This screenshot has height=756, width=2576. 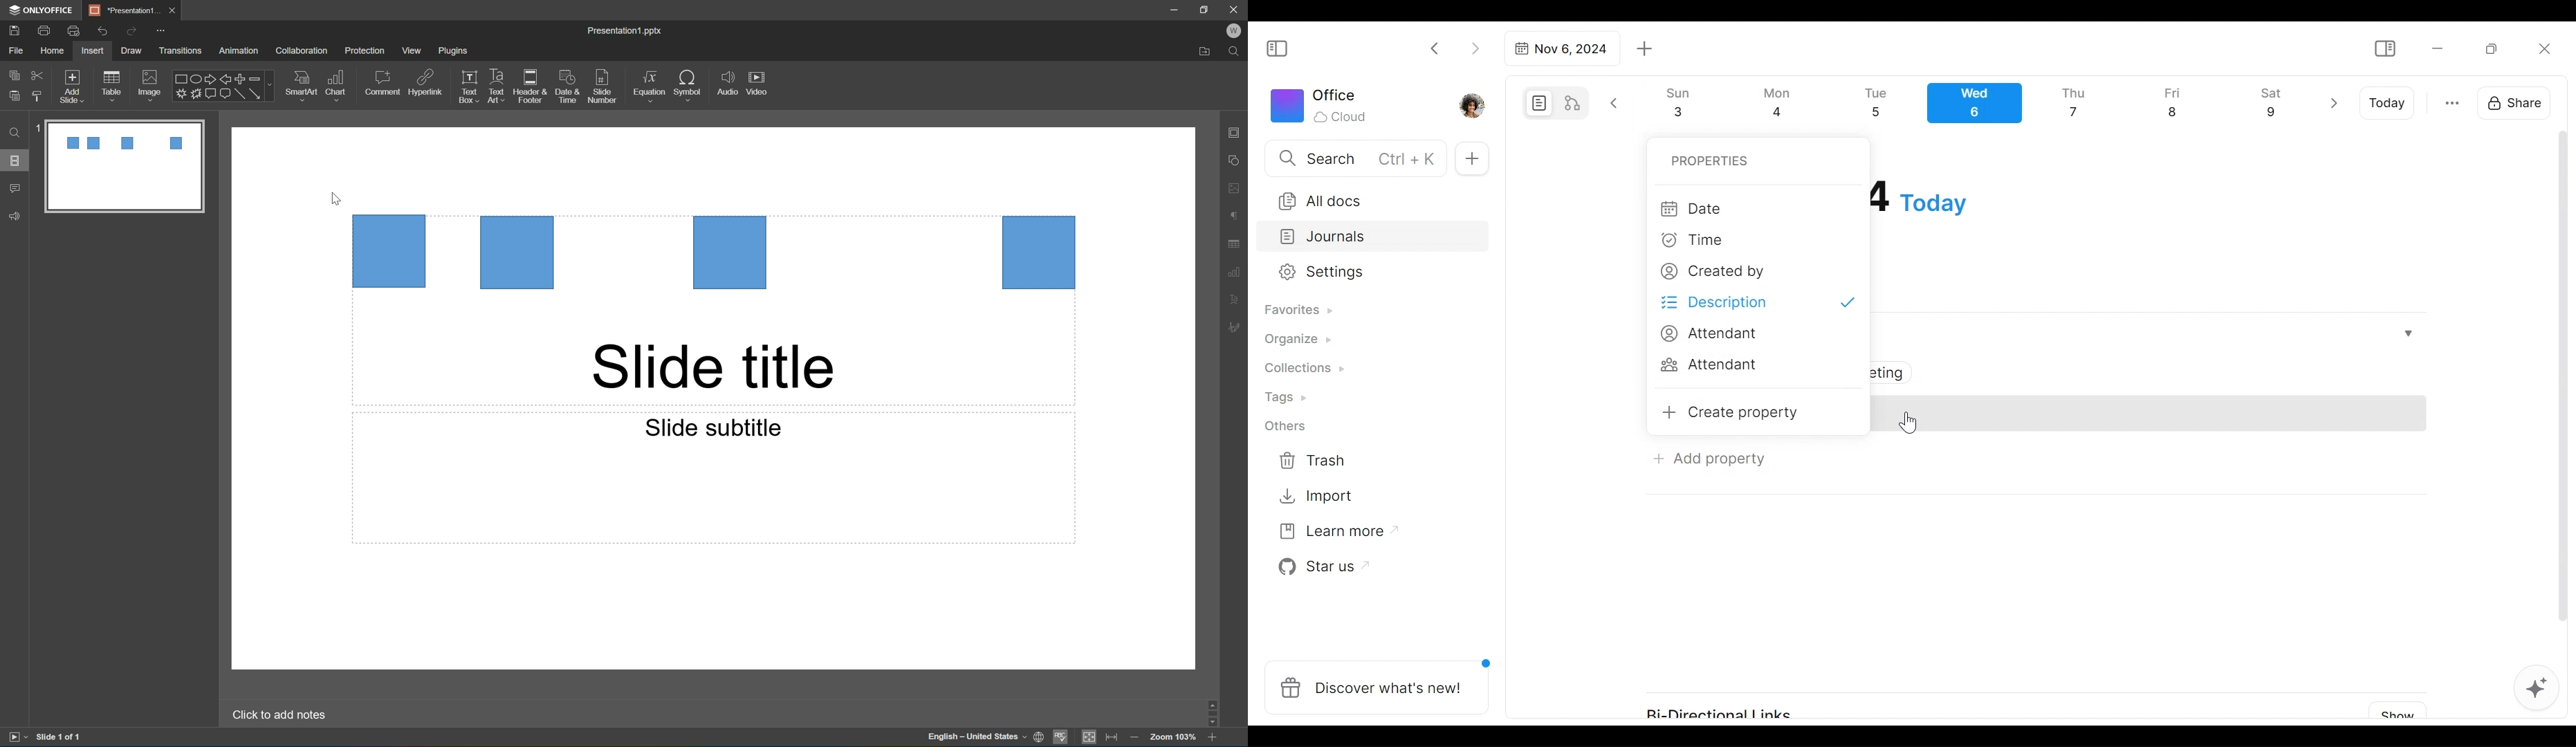 I want to click on Add new , so click(x=1471, y=159).